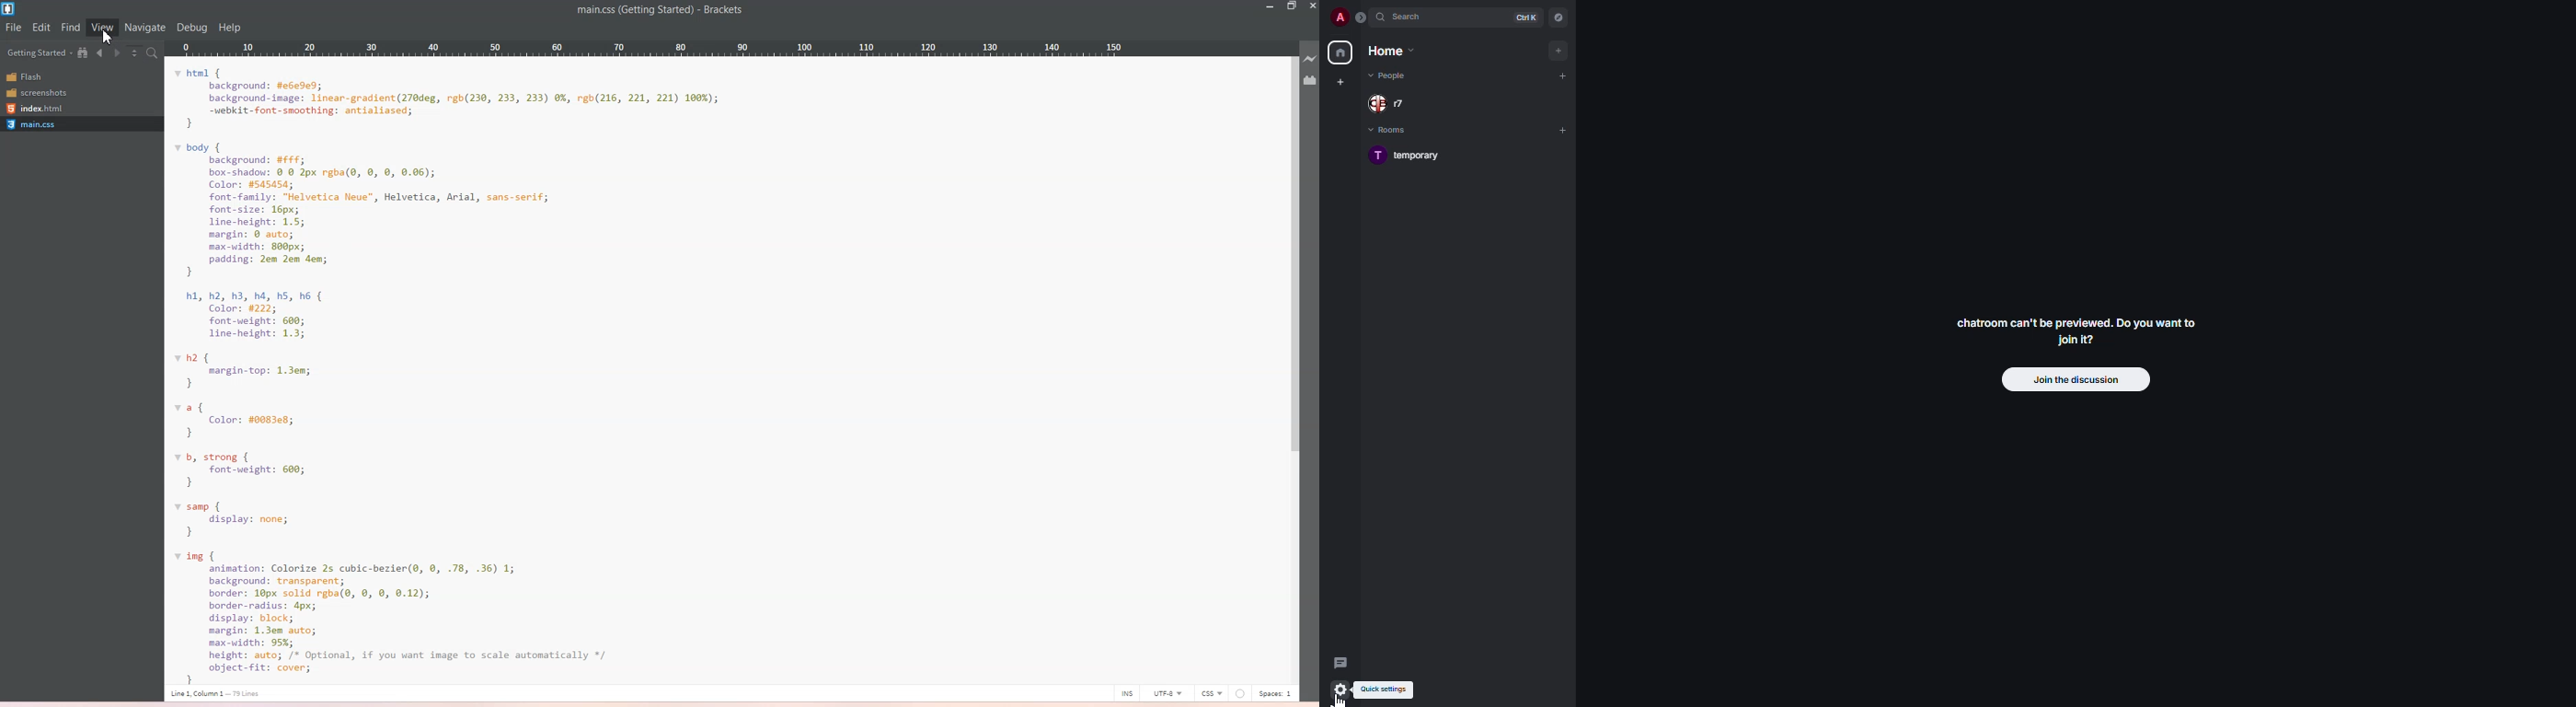 The width and height of the screenshot is (2576, 728). What do you see at coordinates (1527, 17) in the screenshot?
I see `ctrl K` at bounding box center [1527, 17].